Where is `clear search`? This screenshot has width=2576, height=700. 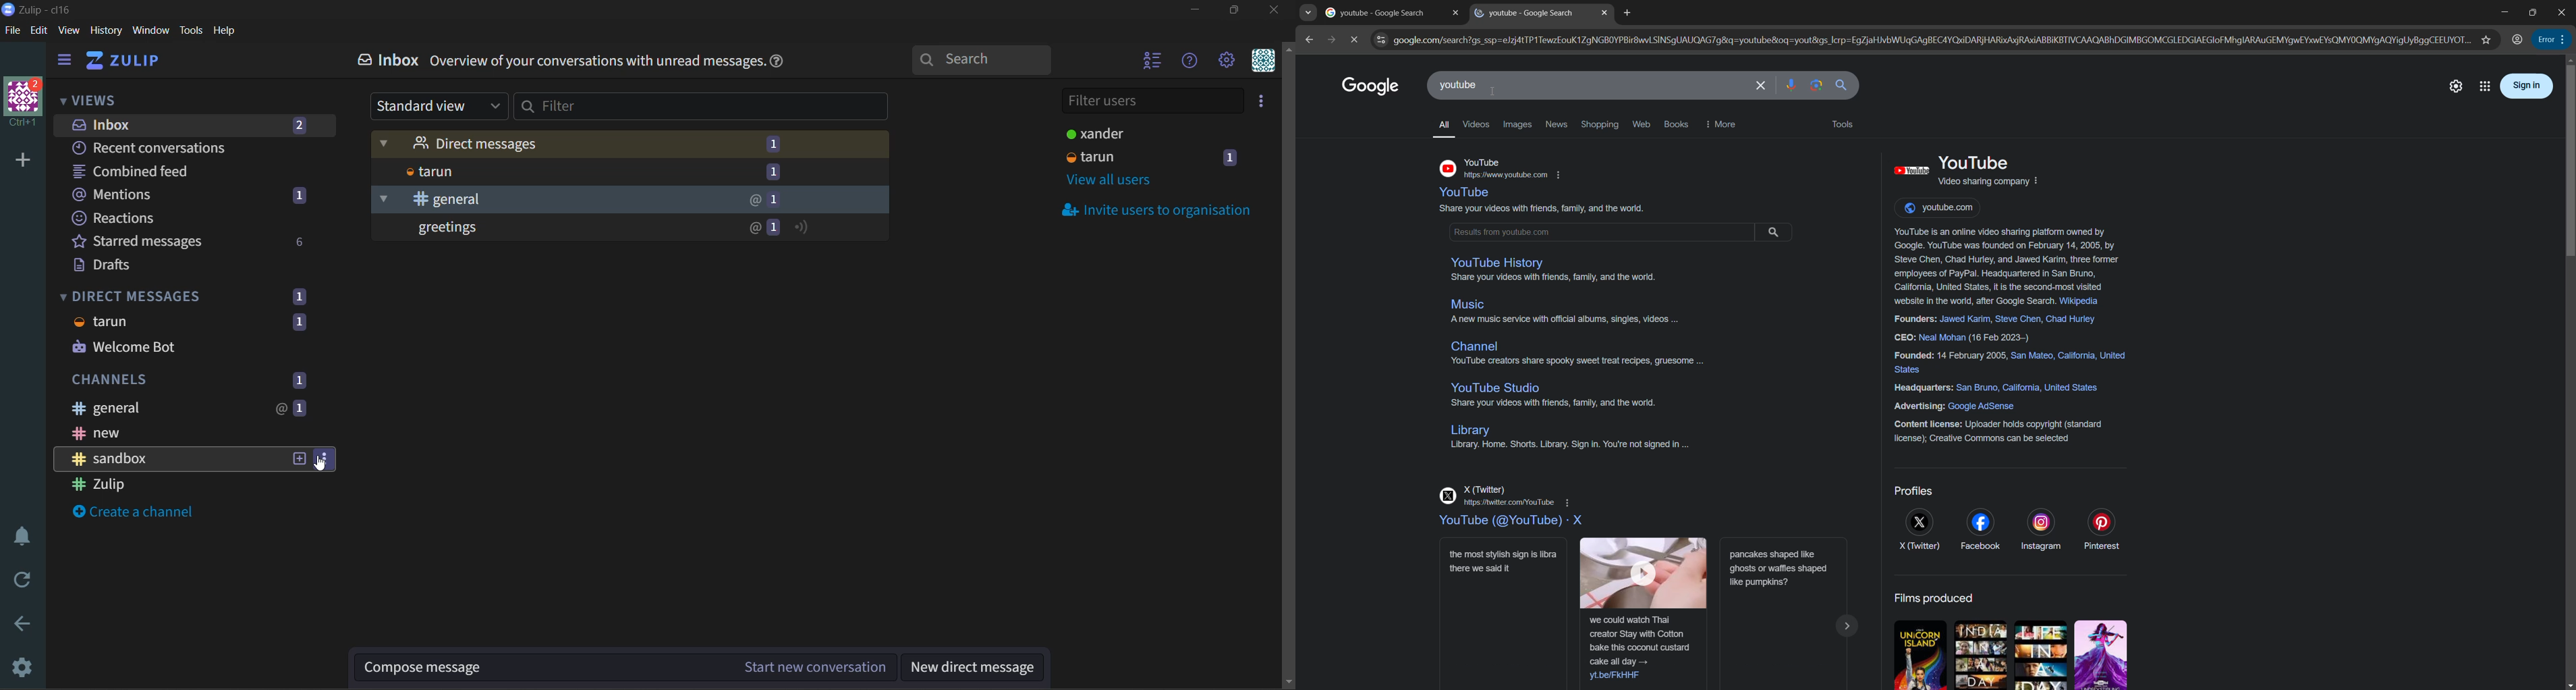 clear search is located at coordinates (1762, 86).